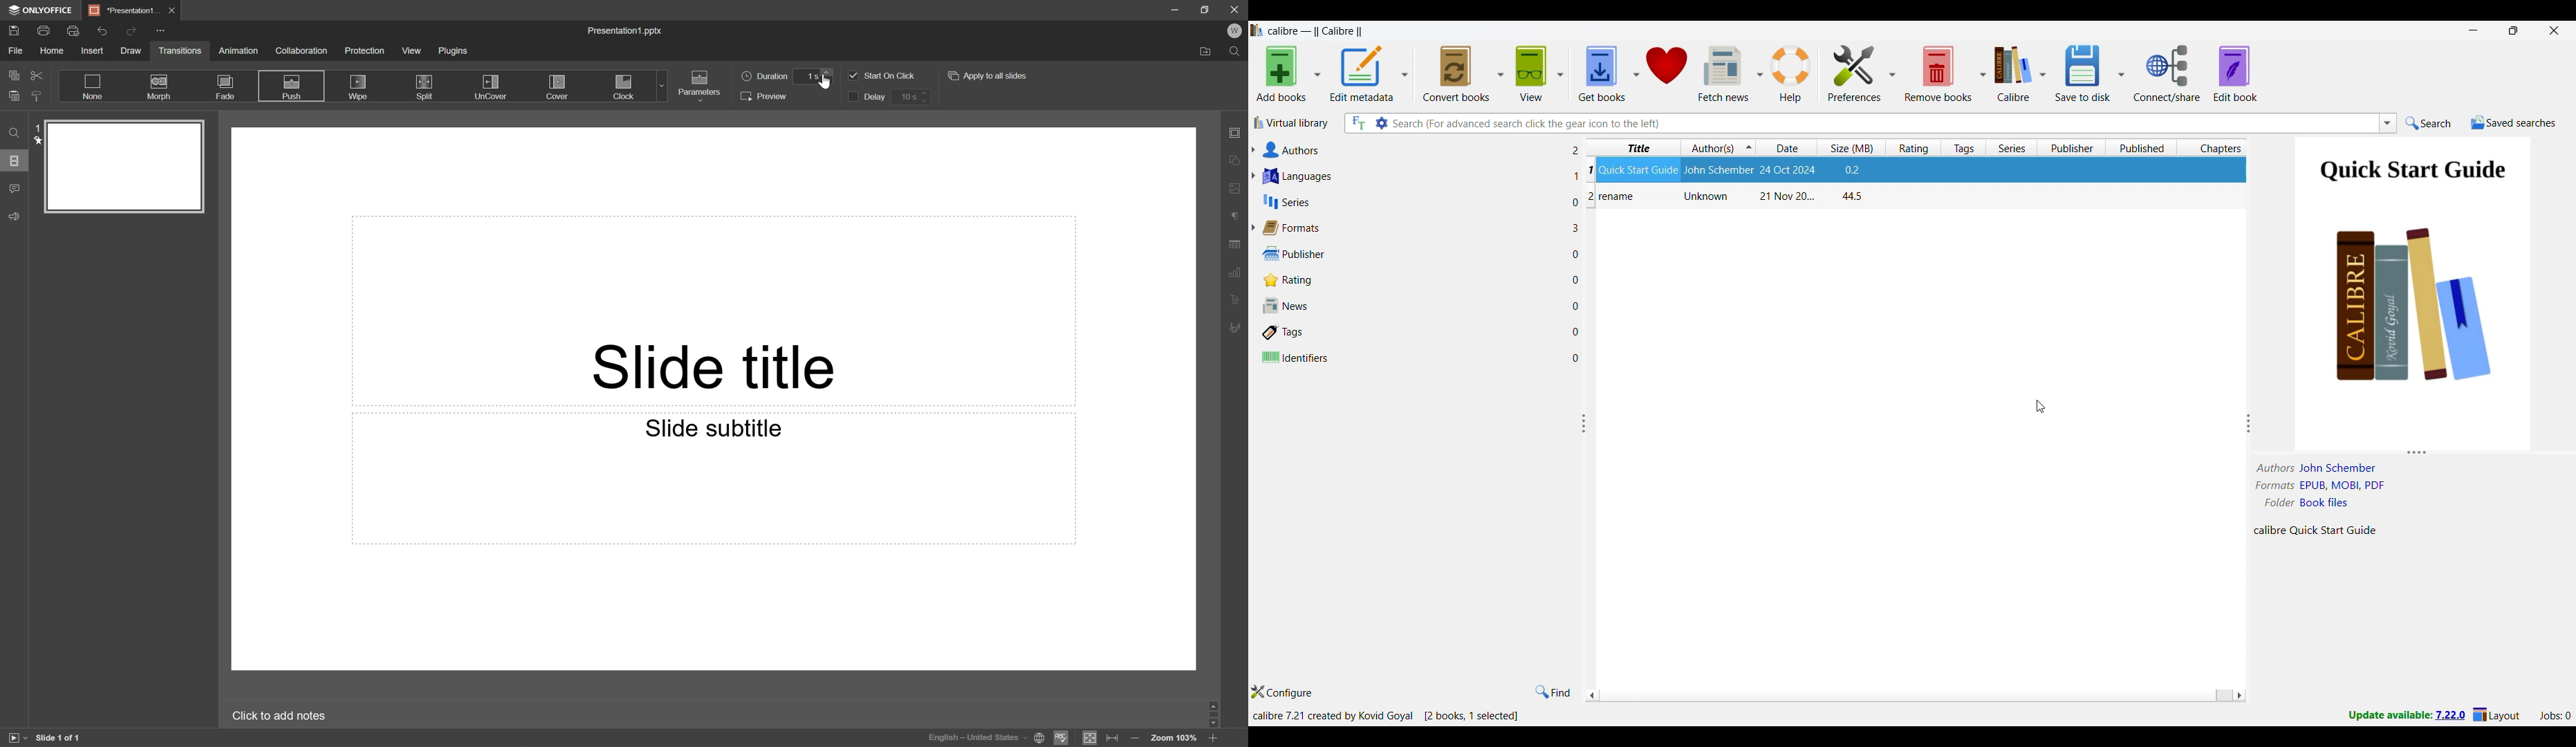 The height and width of the screenshot is (756, 2576). Describe the element at coordinates (1916, 696) in the screenshot. I see `Horizontal slide bar` at that location.